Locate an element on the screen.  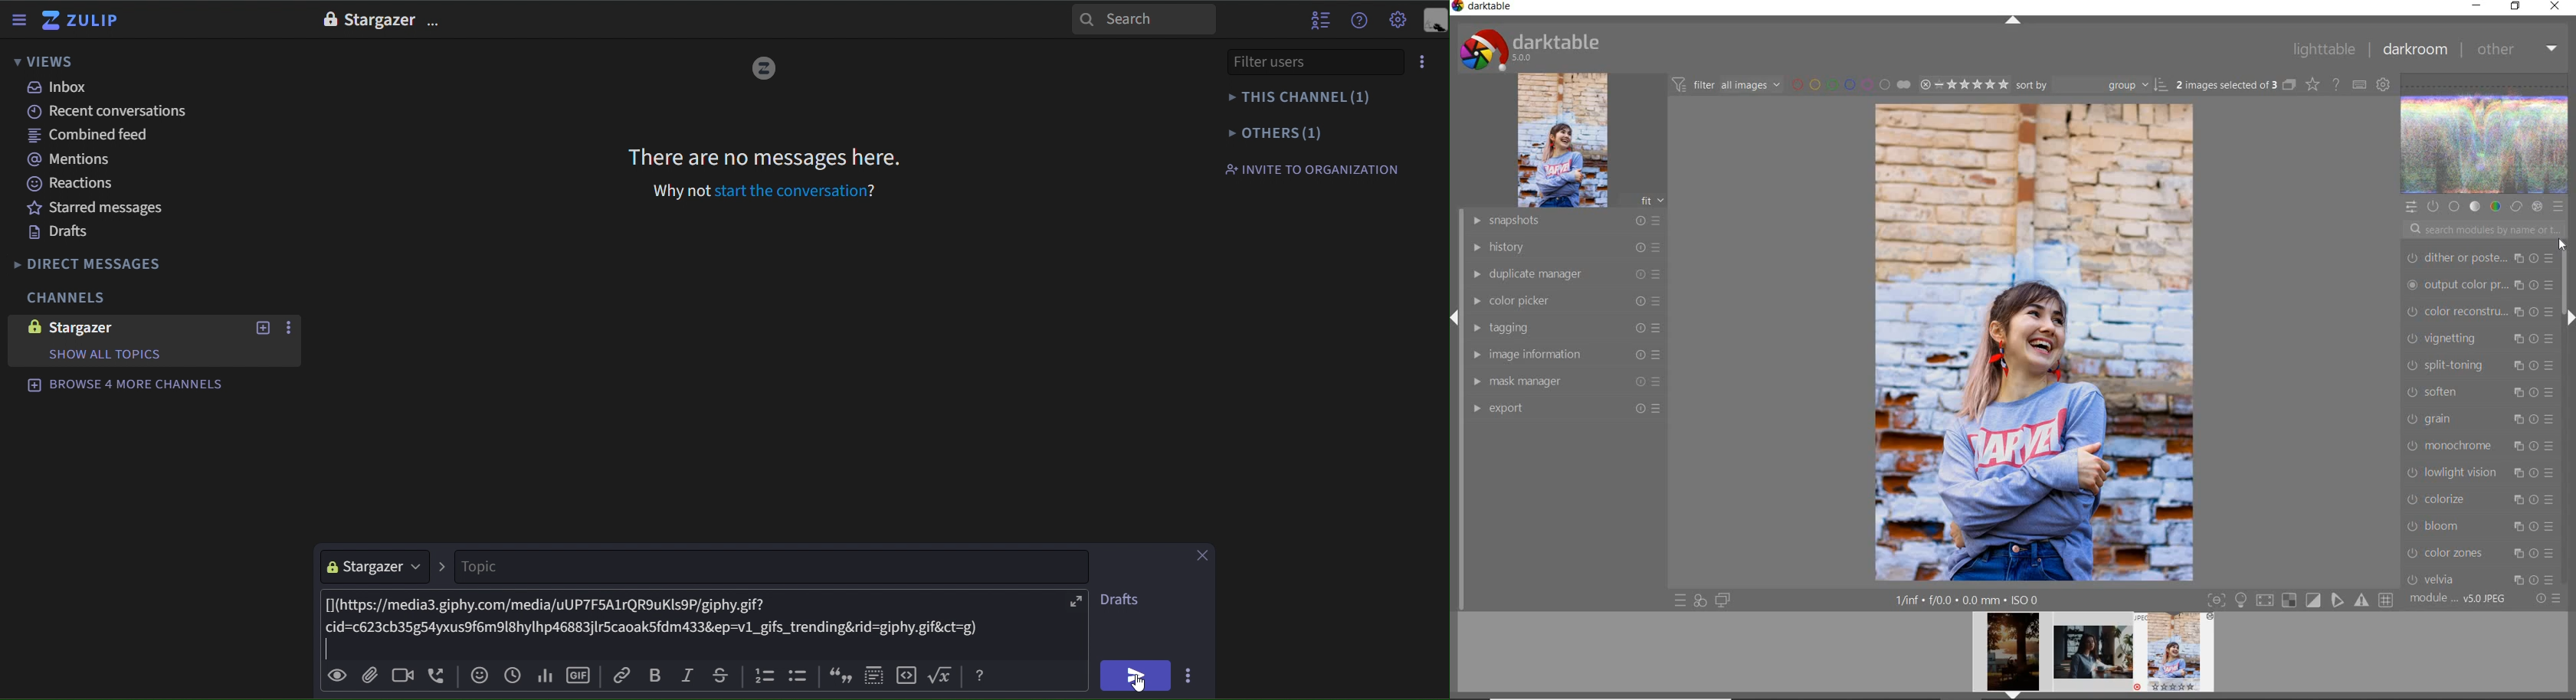
there are no message here. is located at coordinates (765, 156).